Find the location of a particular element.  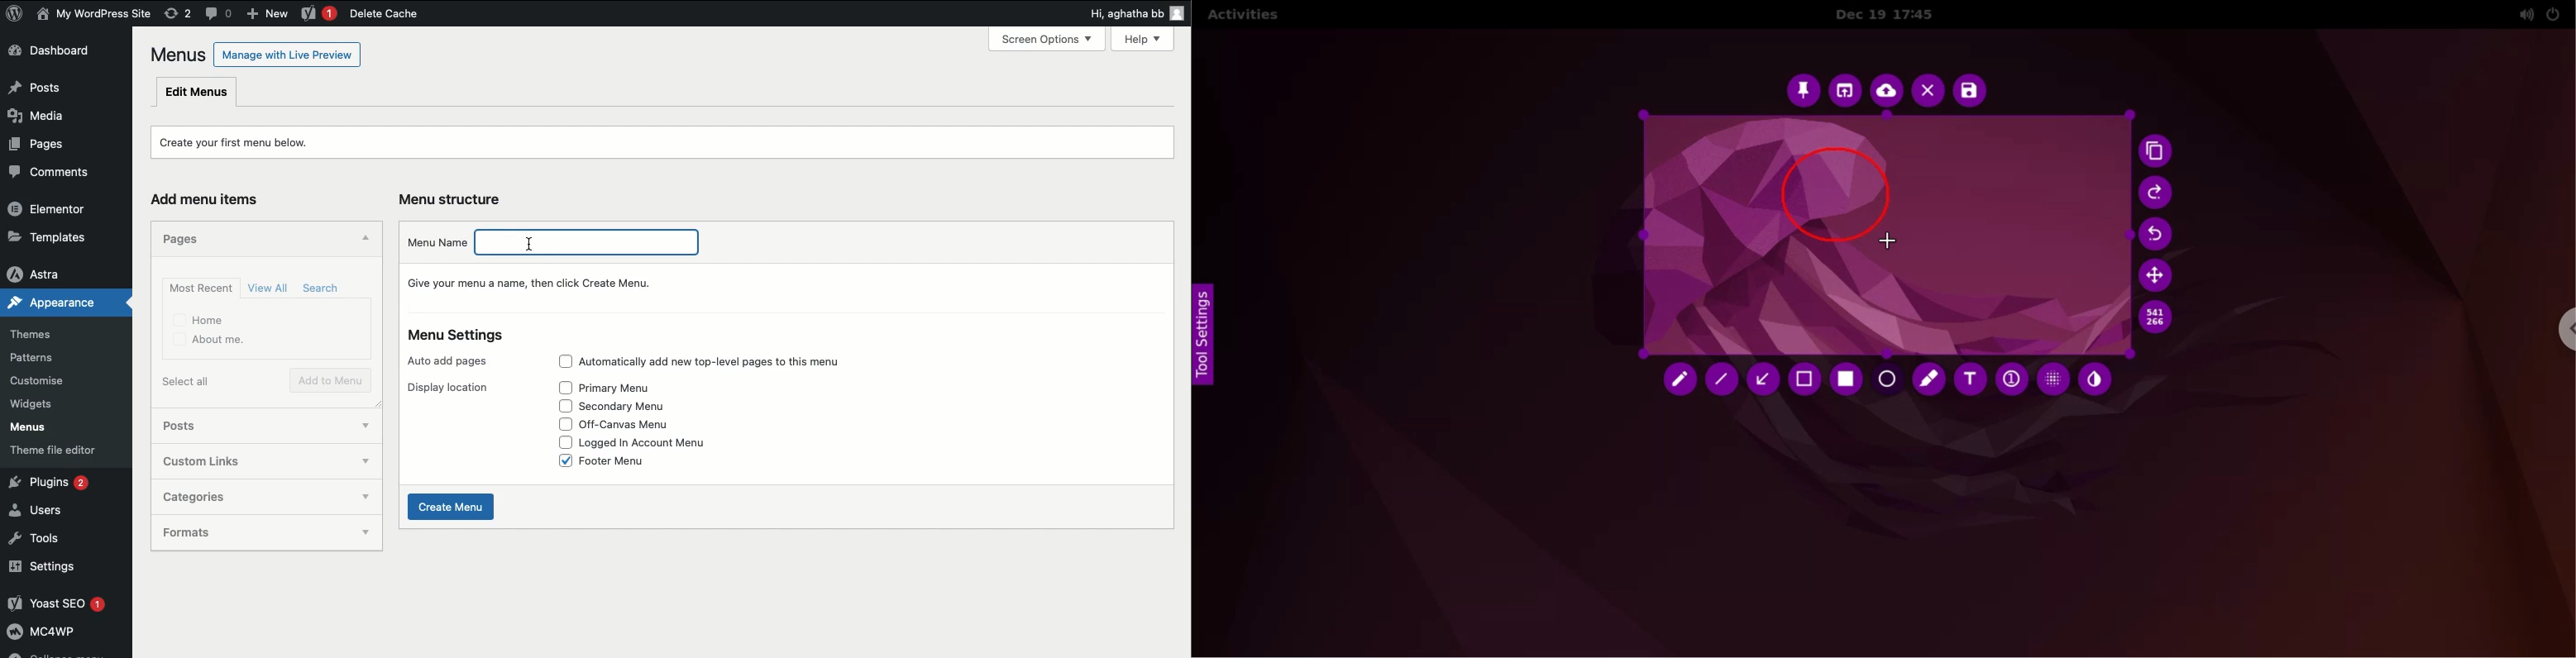

New is located at coordinates (270, 15).